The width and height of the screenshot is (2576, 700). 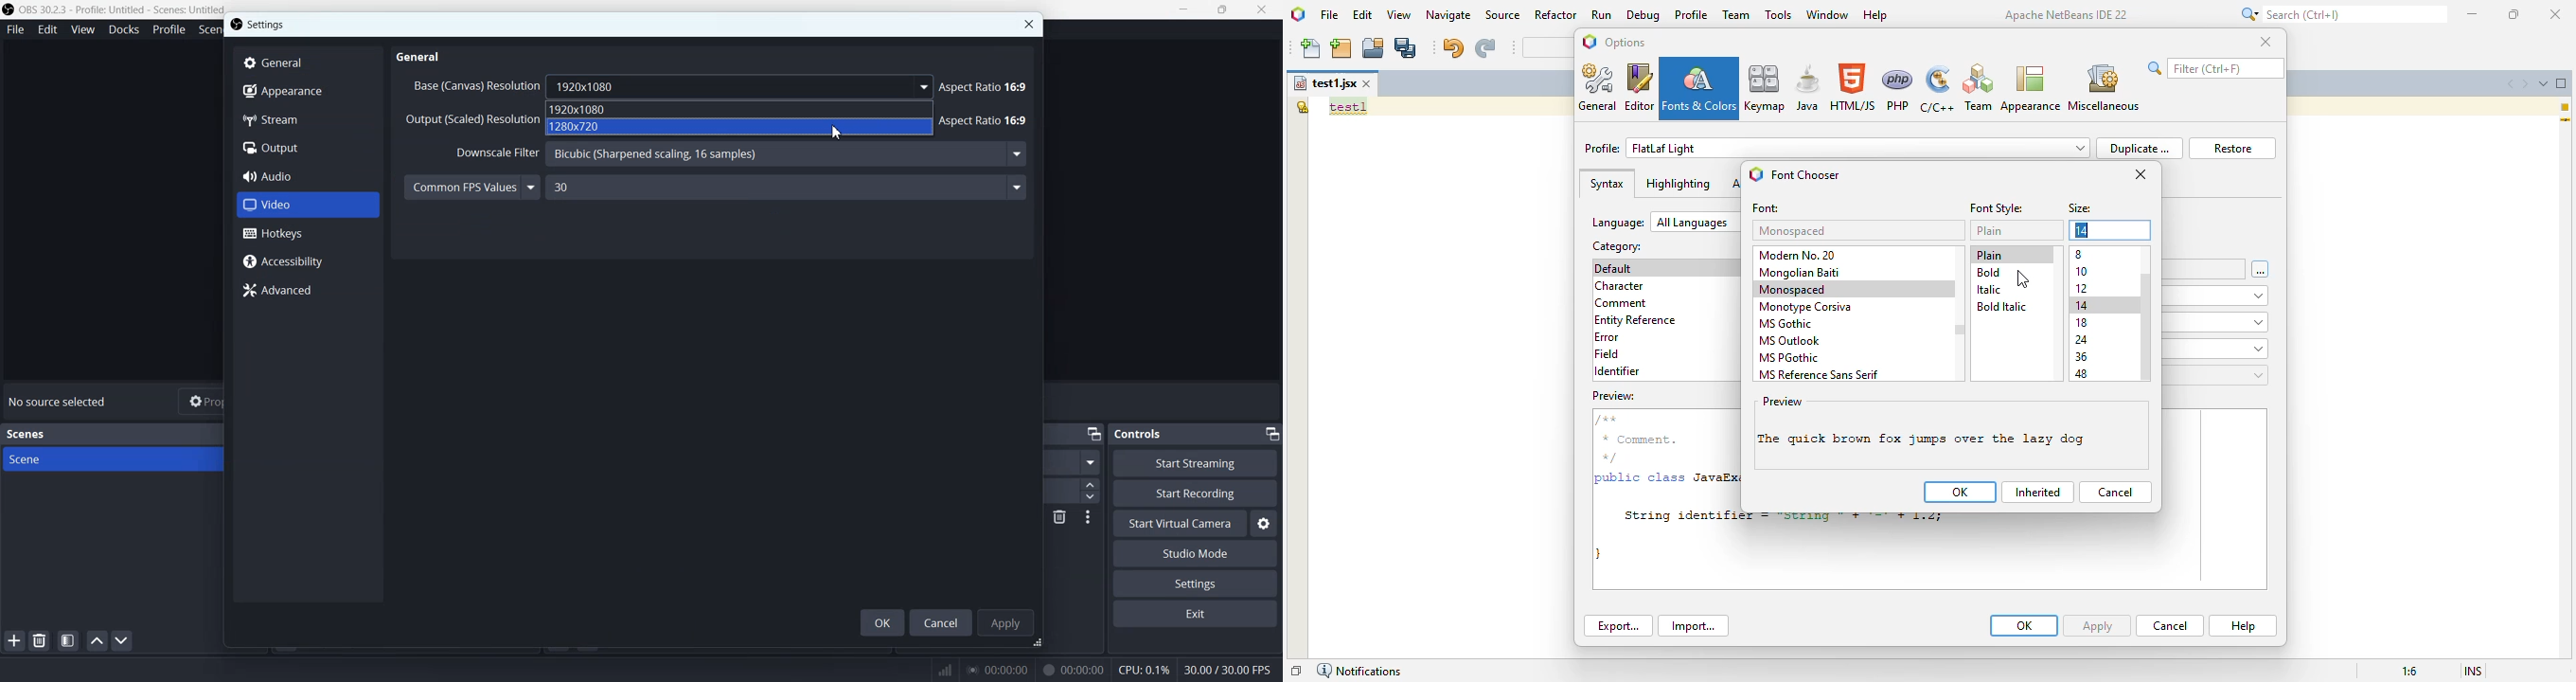 What do you see at coordinates (259, 24) in the screenshot?
I see `Settings` at bounding box center [259, 24].